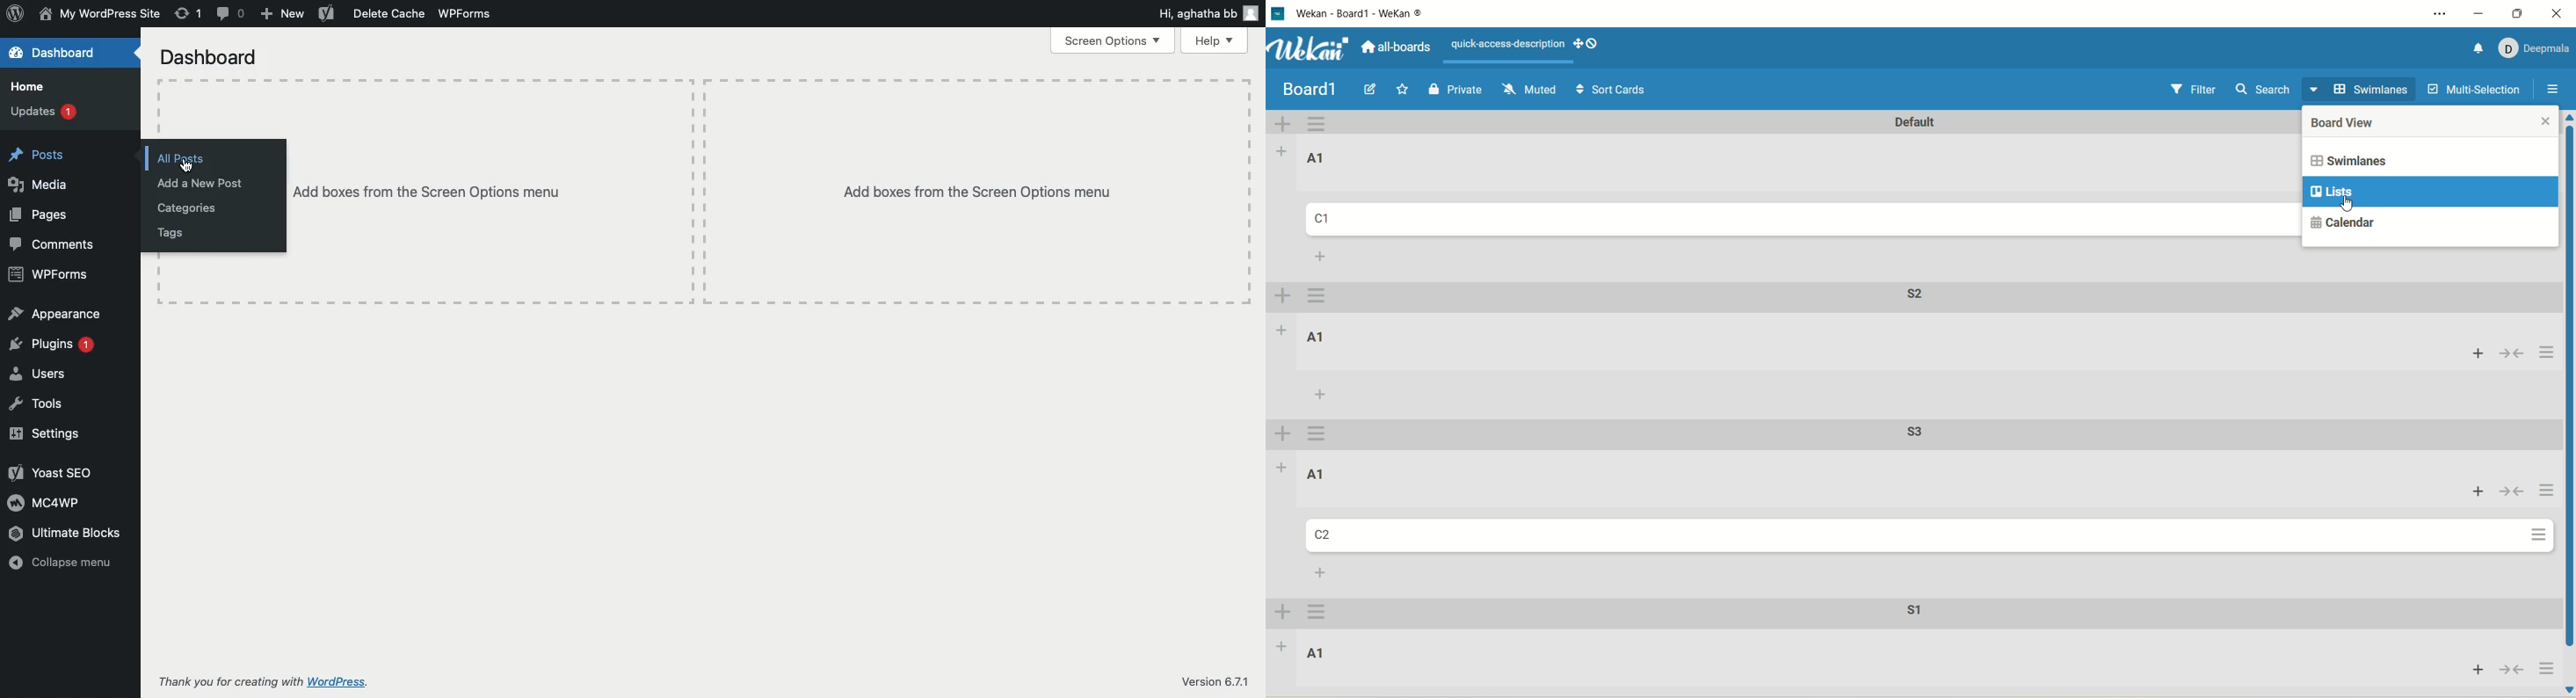 Image resolution: width=2576 pixels, height=700 pixels. Describe the element at coordinates (2344, 221) in the screenshot. I see `calendar` at that location.